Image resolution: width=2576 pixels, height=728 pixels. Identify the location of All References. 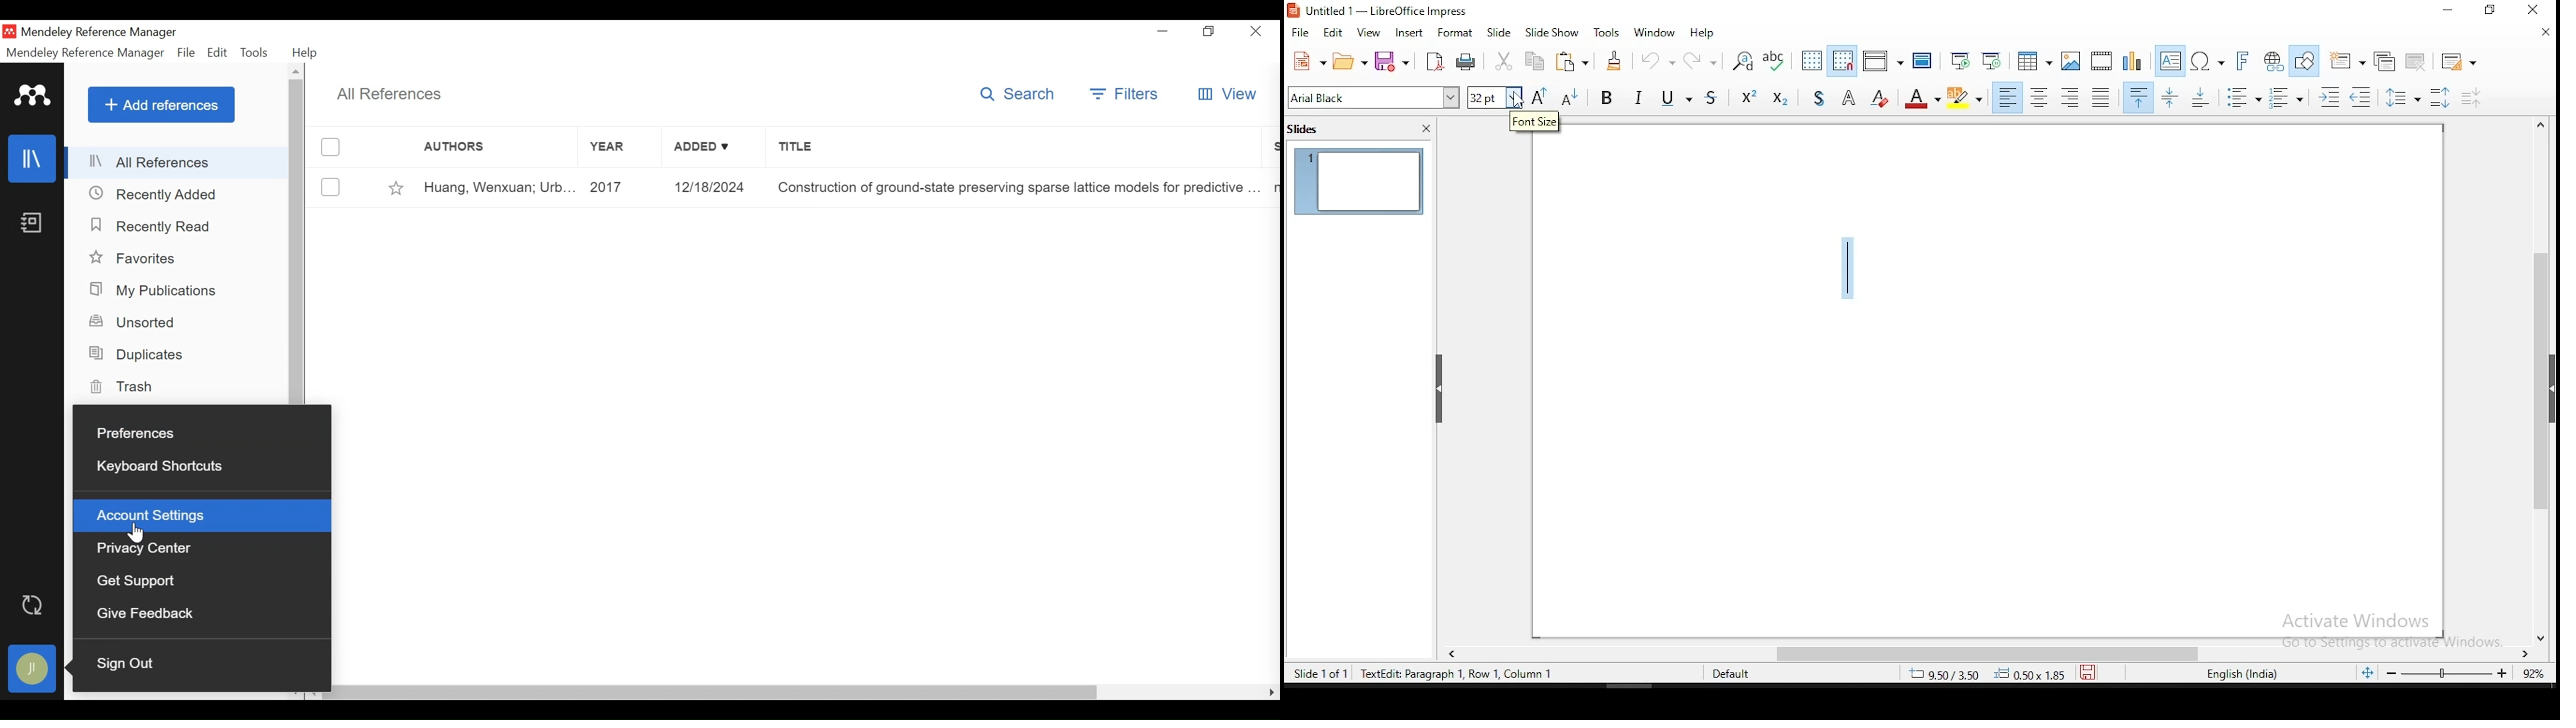
(179, 162).